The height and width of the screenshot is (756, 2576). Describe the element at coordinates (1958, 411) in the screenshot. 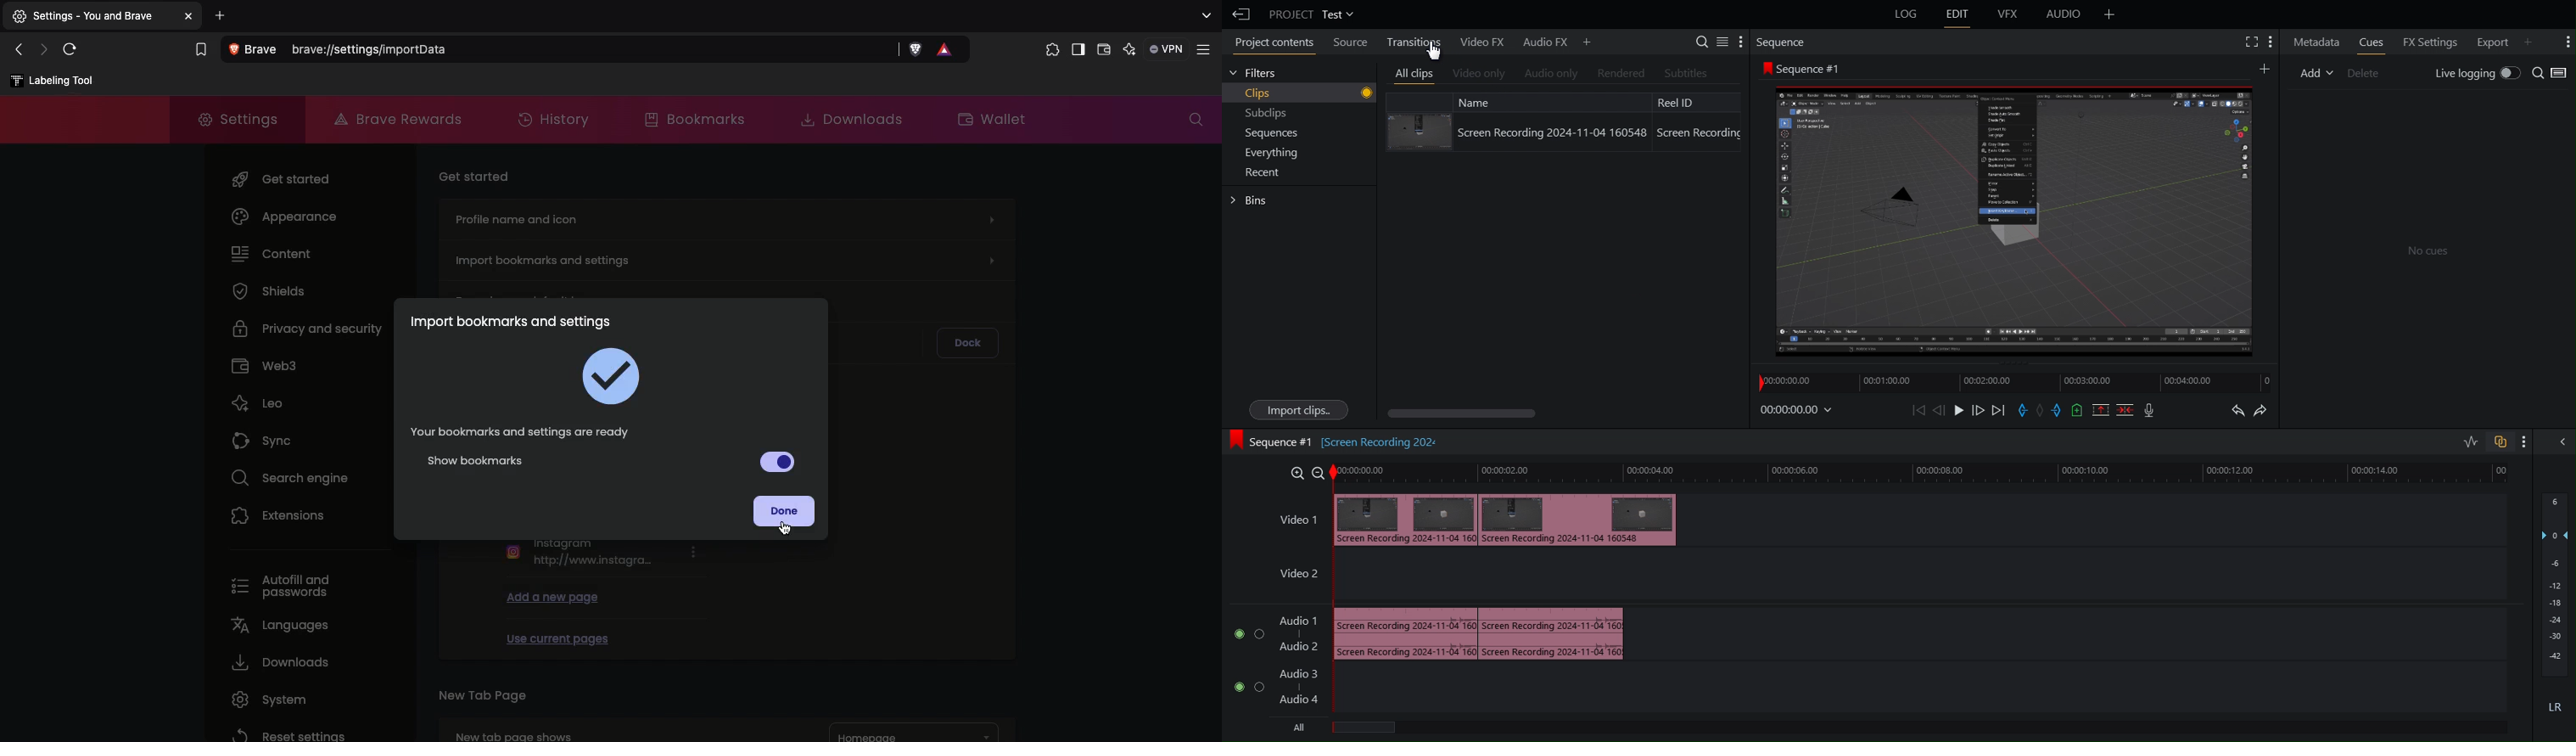

I see `Play` at that location.